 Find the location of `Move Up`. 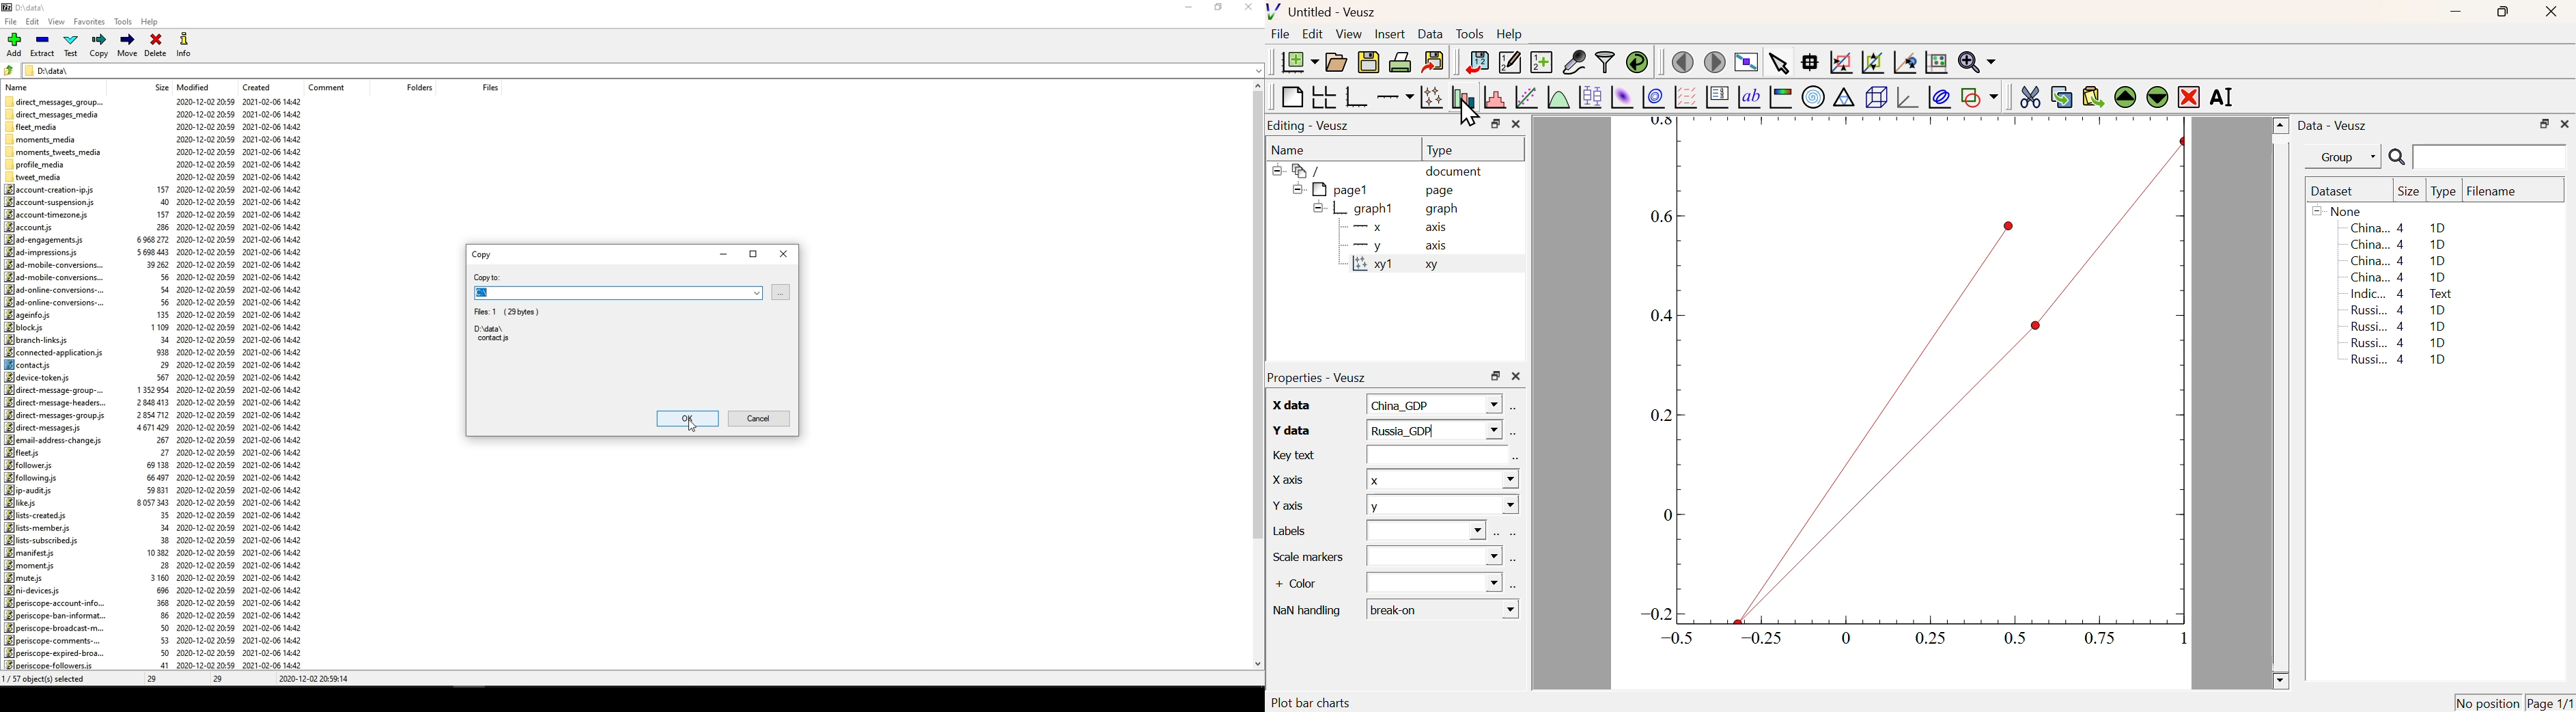

Move Up is located at coordinates (2127, 98).